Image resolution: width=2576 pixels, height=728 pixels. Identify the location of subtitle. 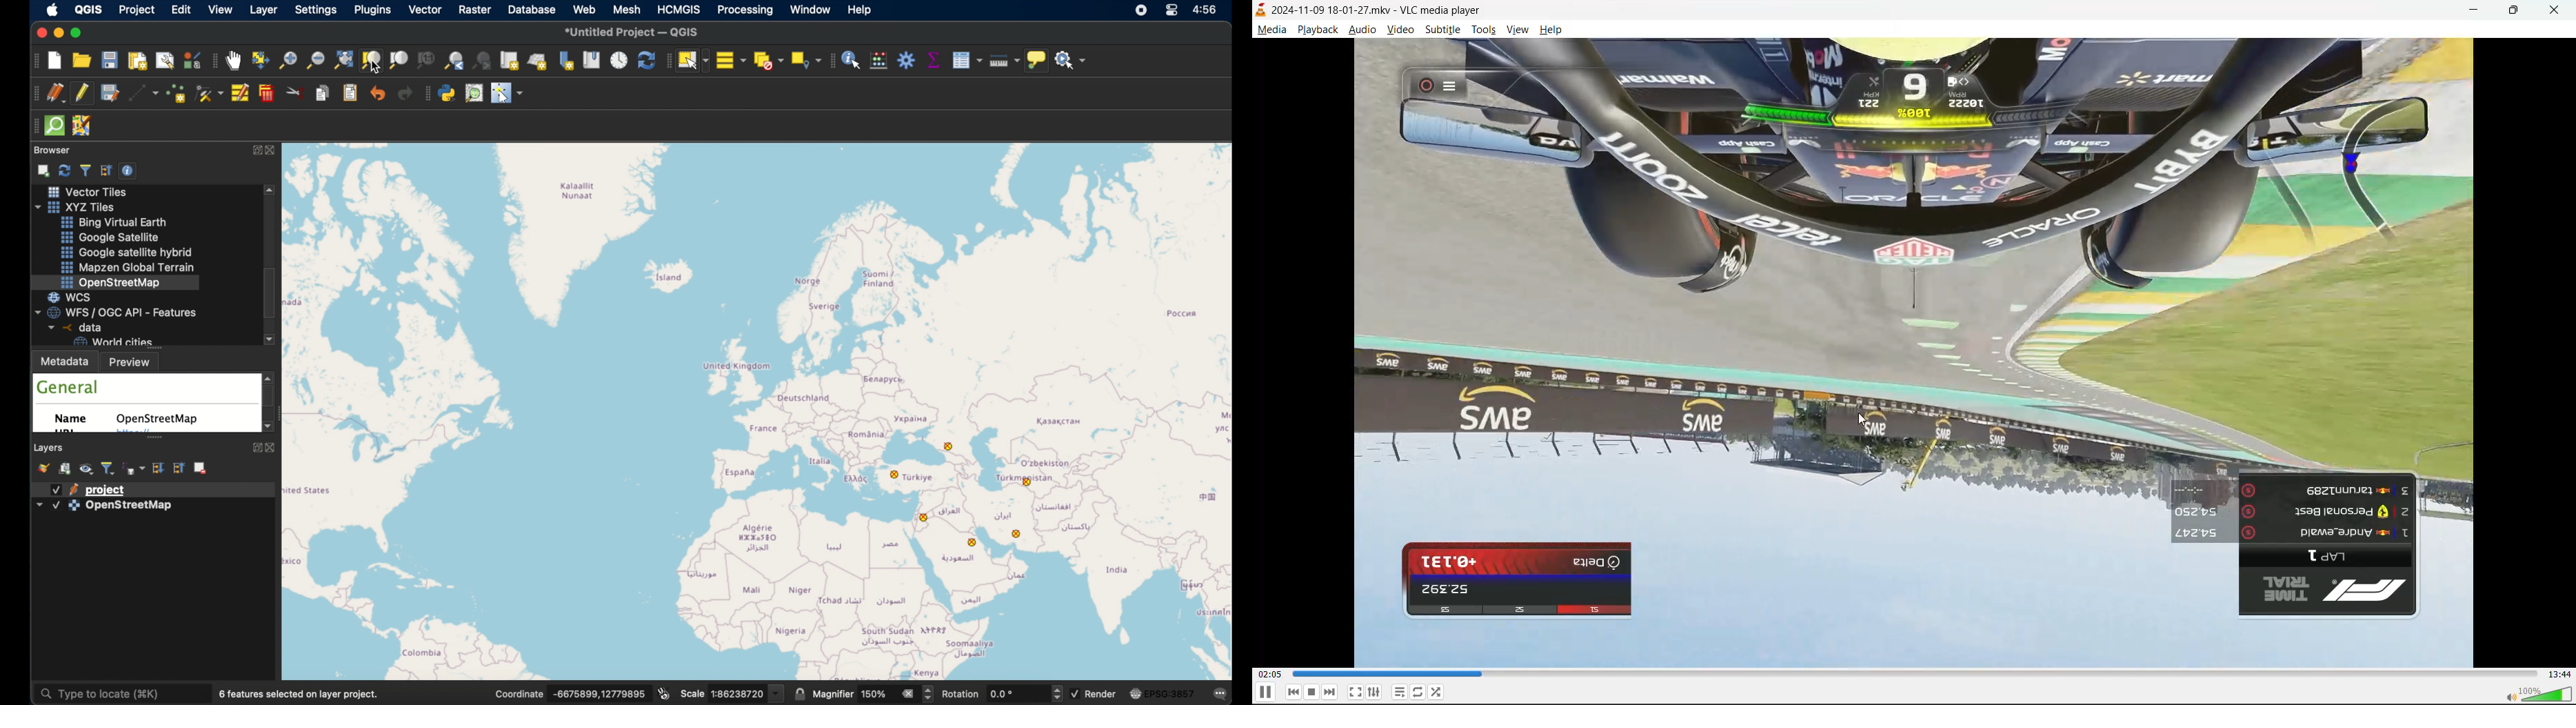
(1445, 31).